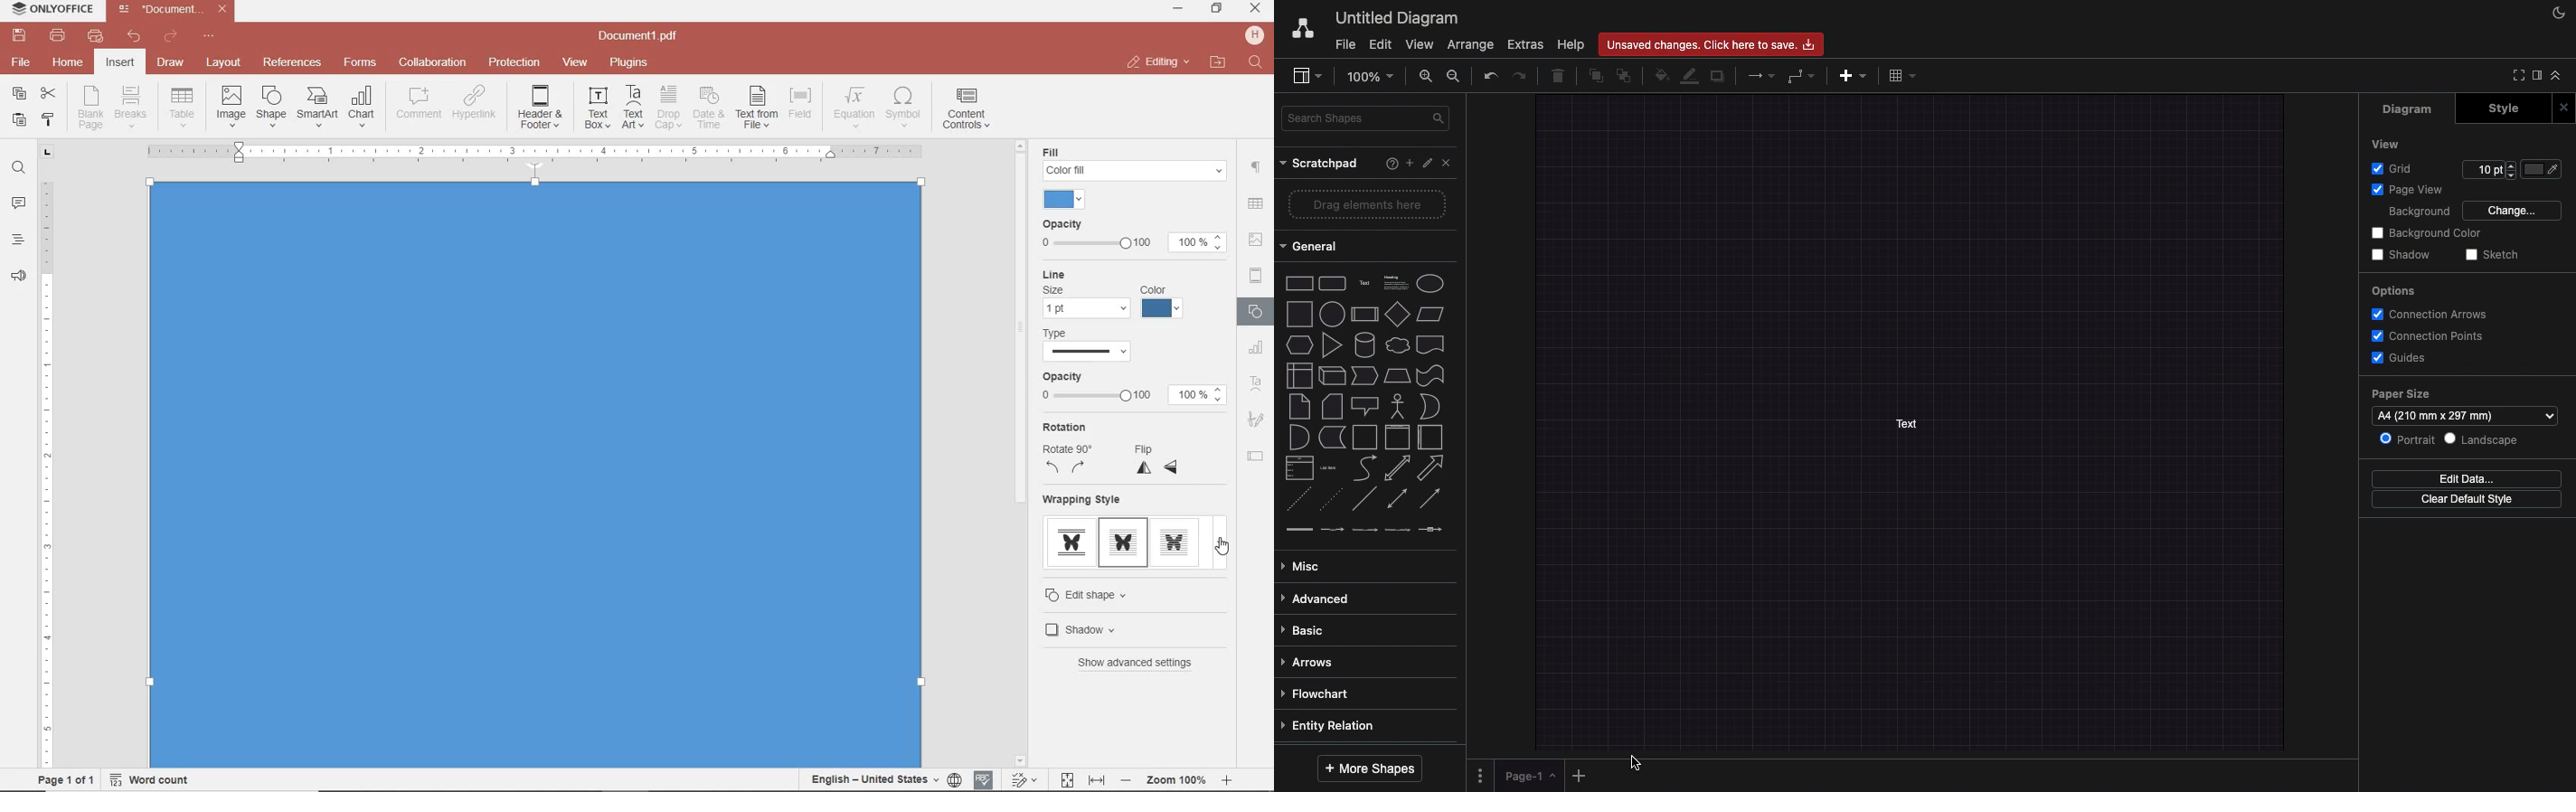 The height and width of the screenshot is (812, 2576). I want to click on TEXT ART, so click(1257, 385).